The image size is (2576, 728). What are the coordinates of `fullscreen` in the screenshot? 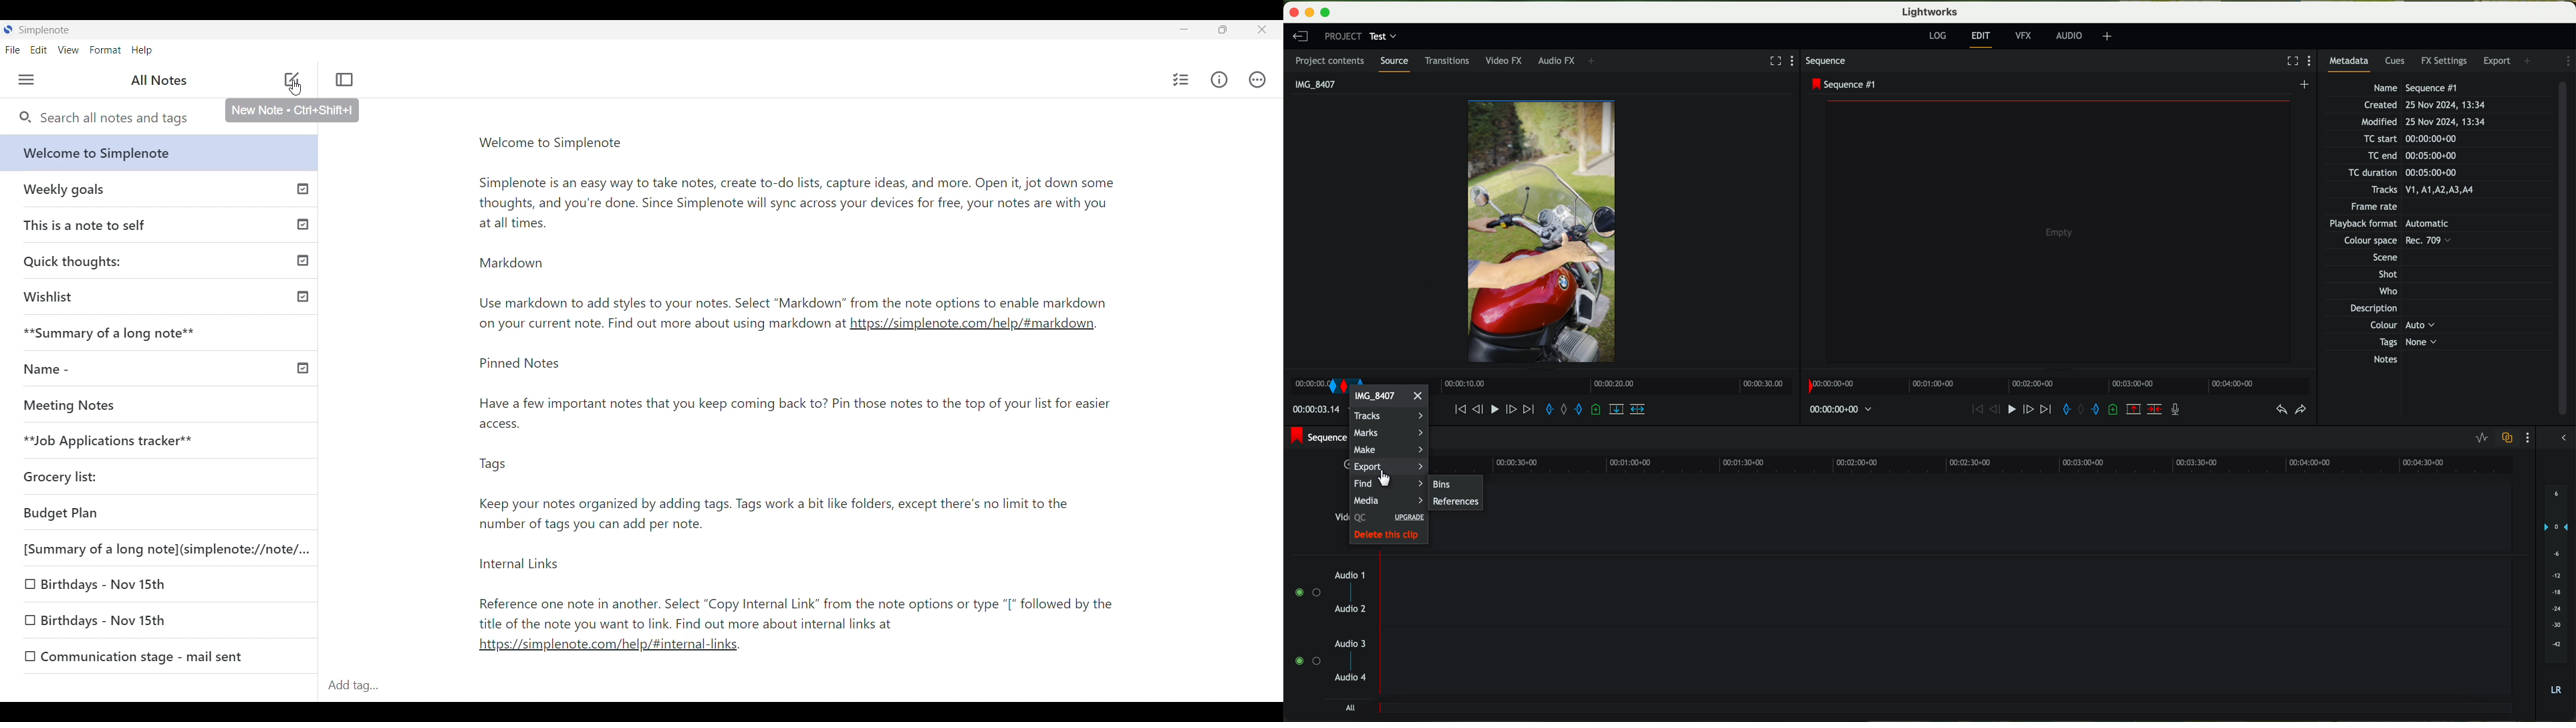 It's located at (2288, 61).